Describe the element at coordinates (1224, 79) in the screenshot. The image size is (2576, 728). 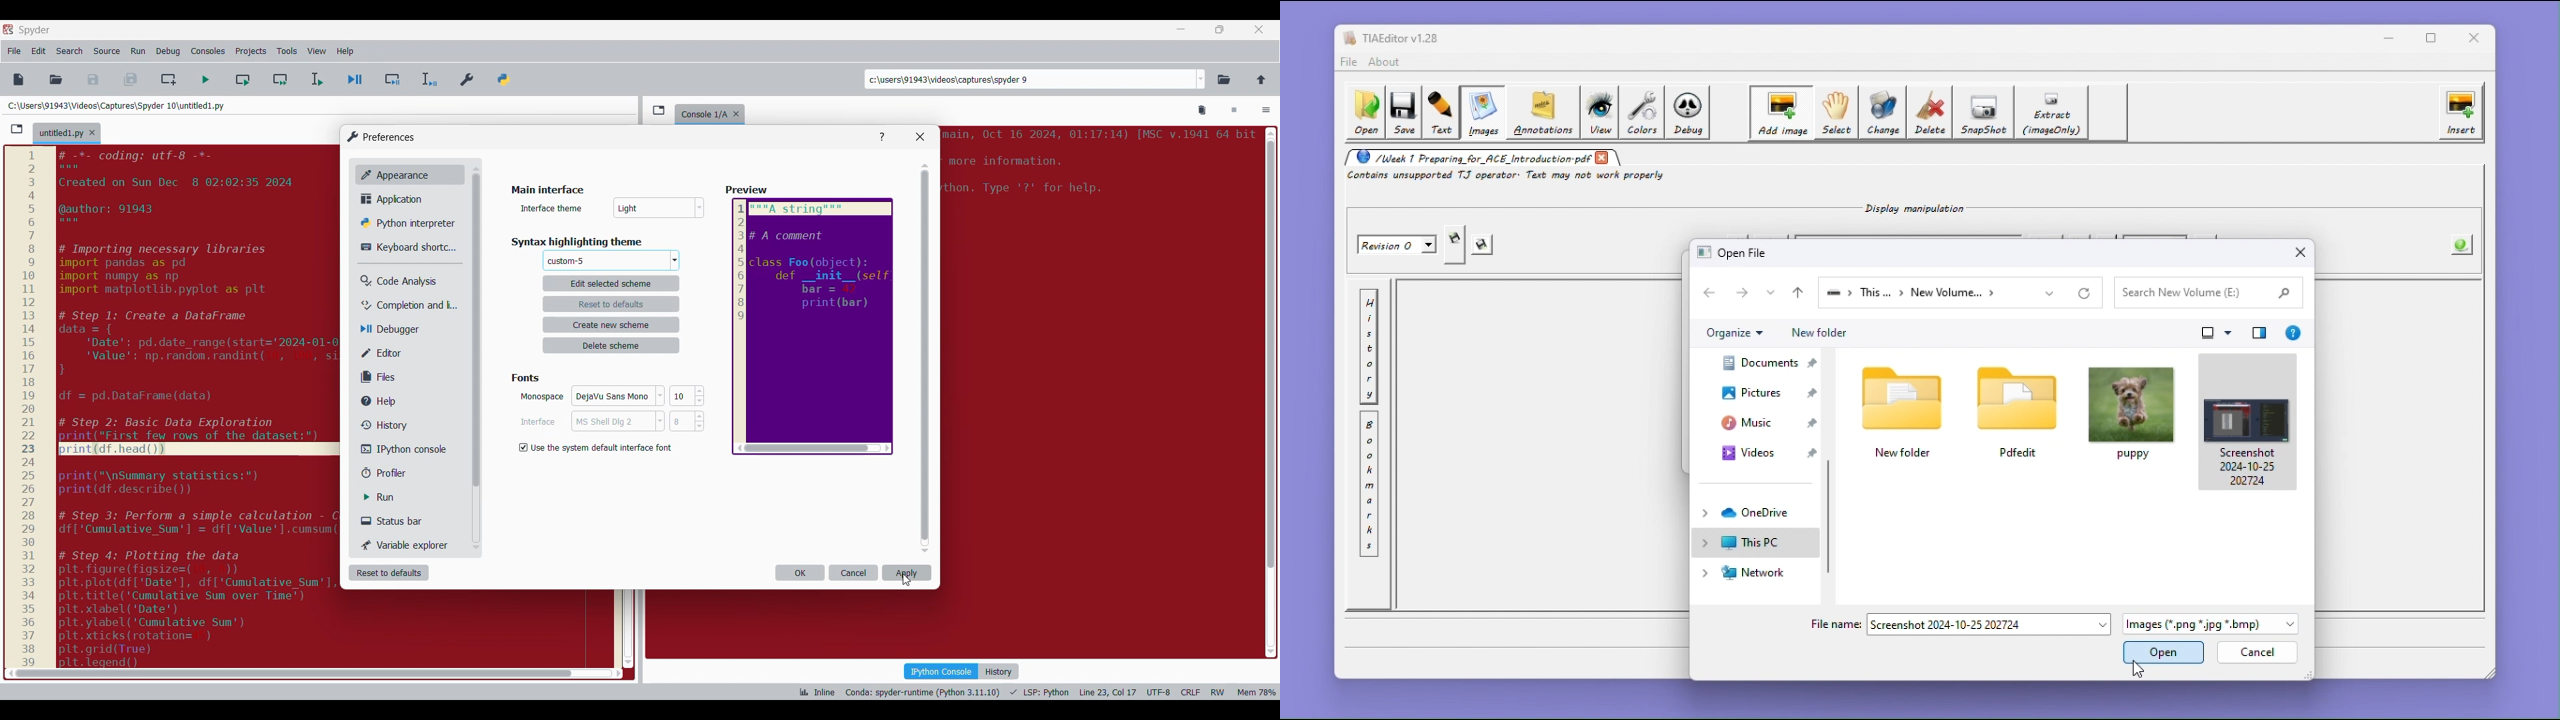
I see `Browse a working directory` at that location.